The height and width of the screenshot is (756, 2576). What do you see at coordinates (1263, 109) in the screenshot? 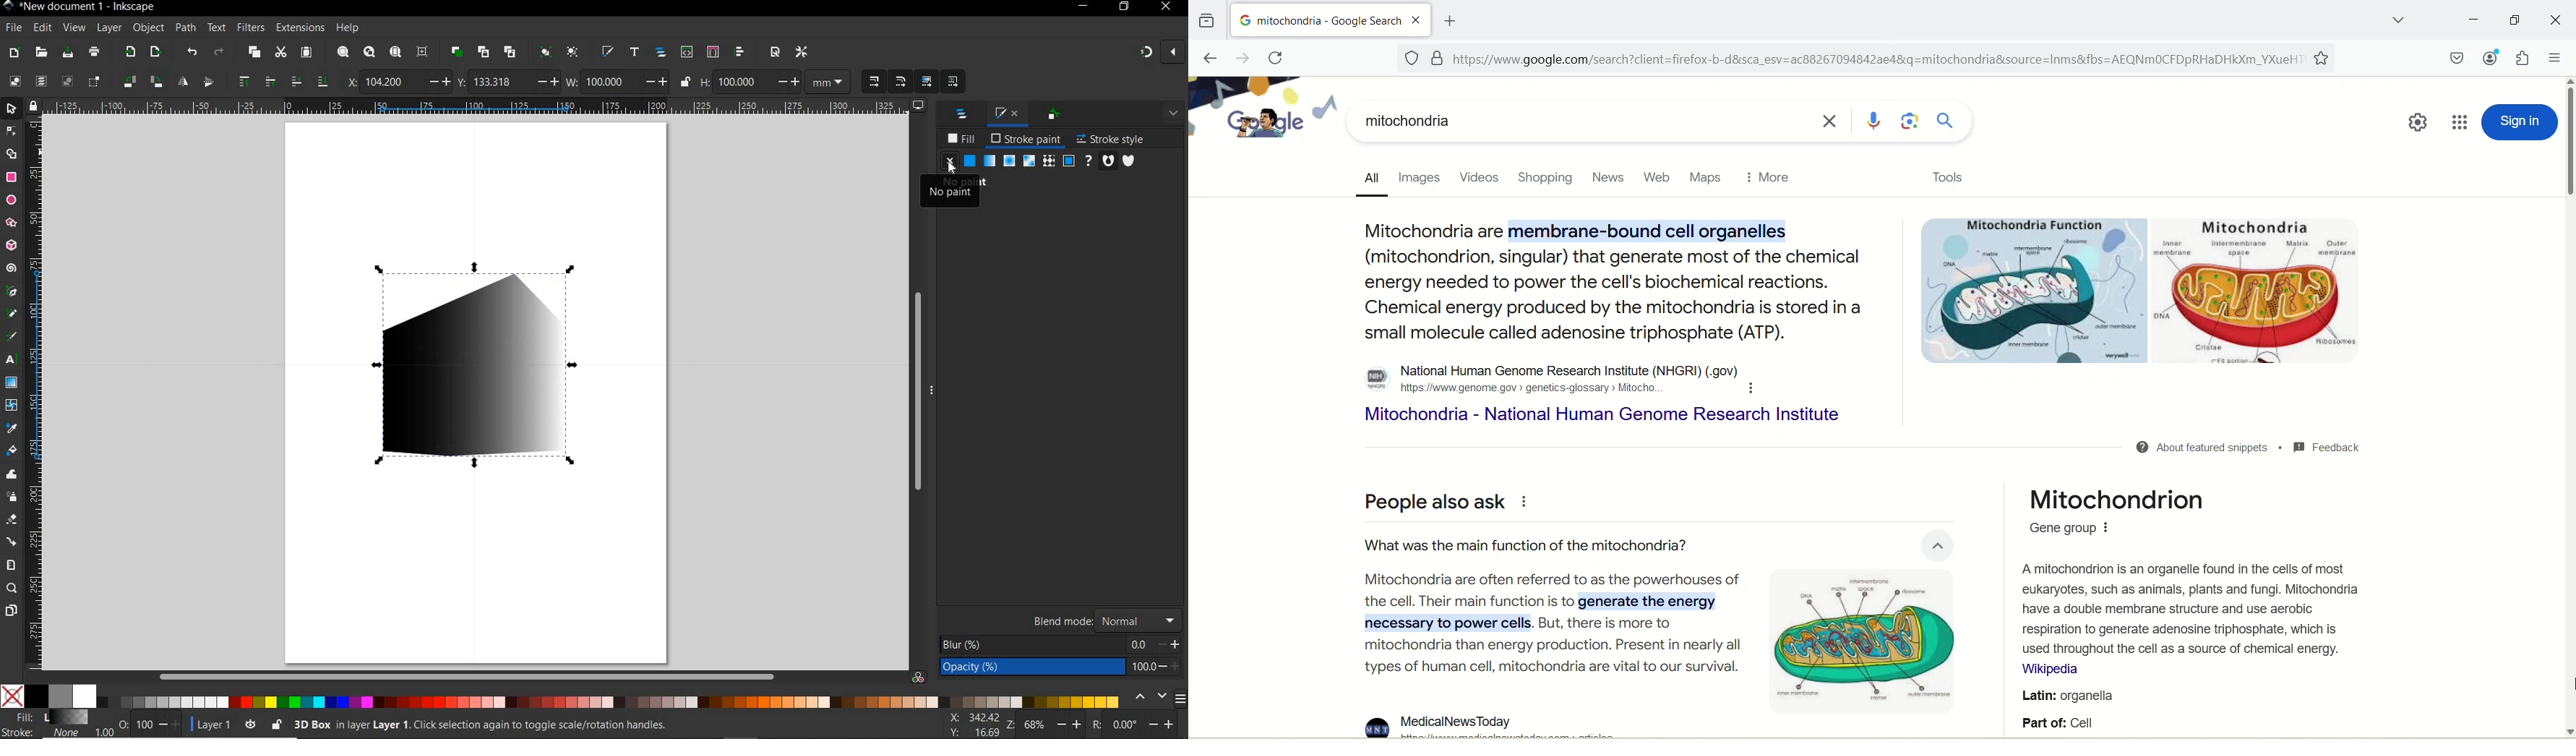
I see `google logo` at bounding box center [1263, 109].